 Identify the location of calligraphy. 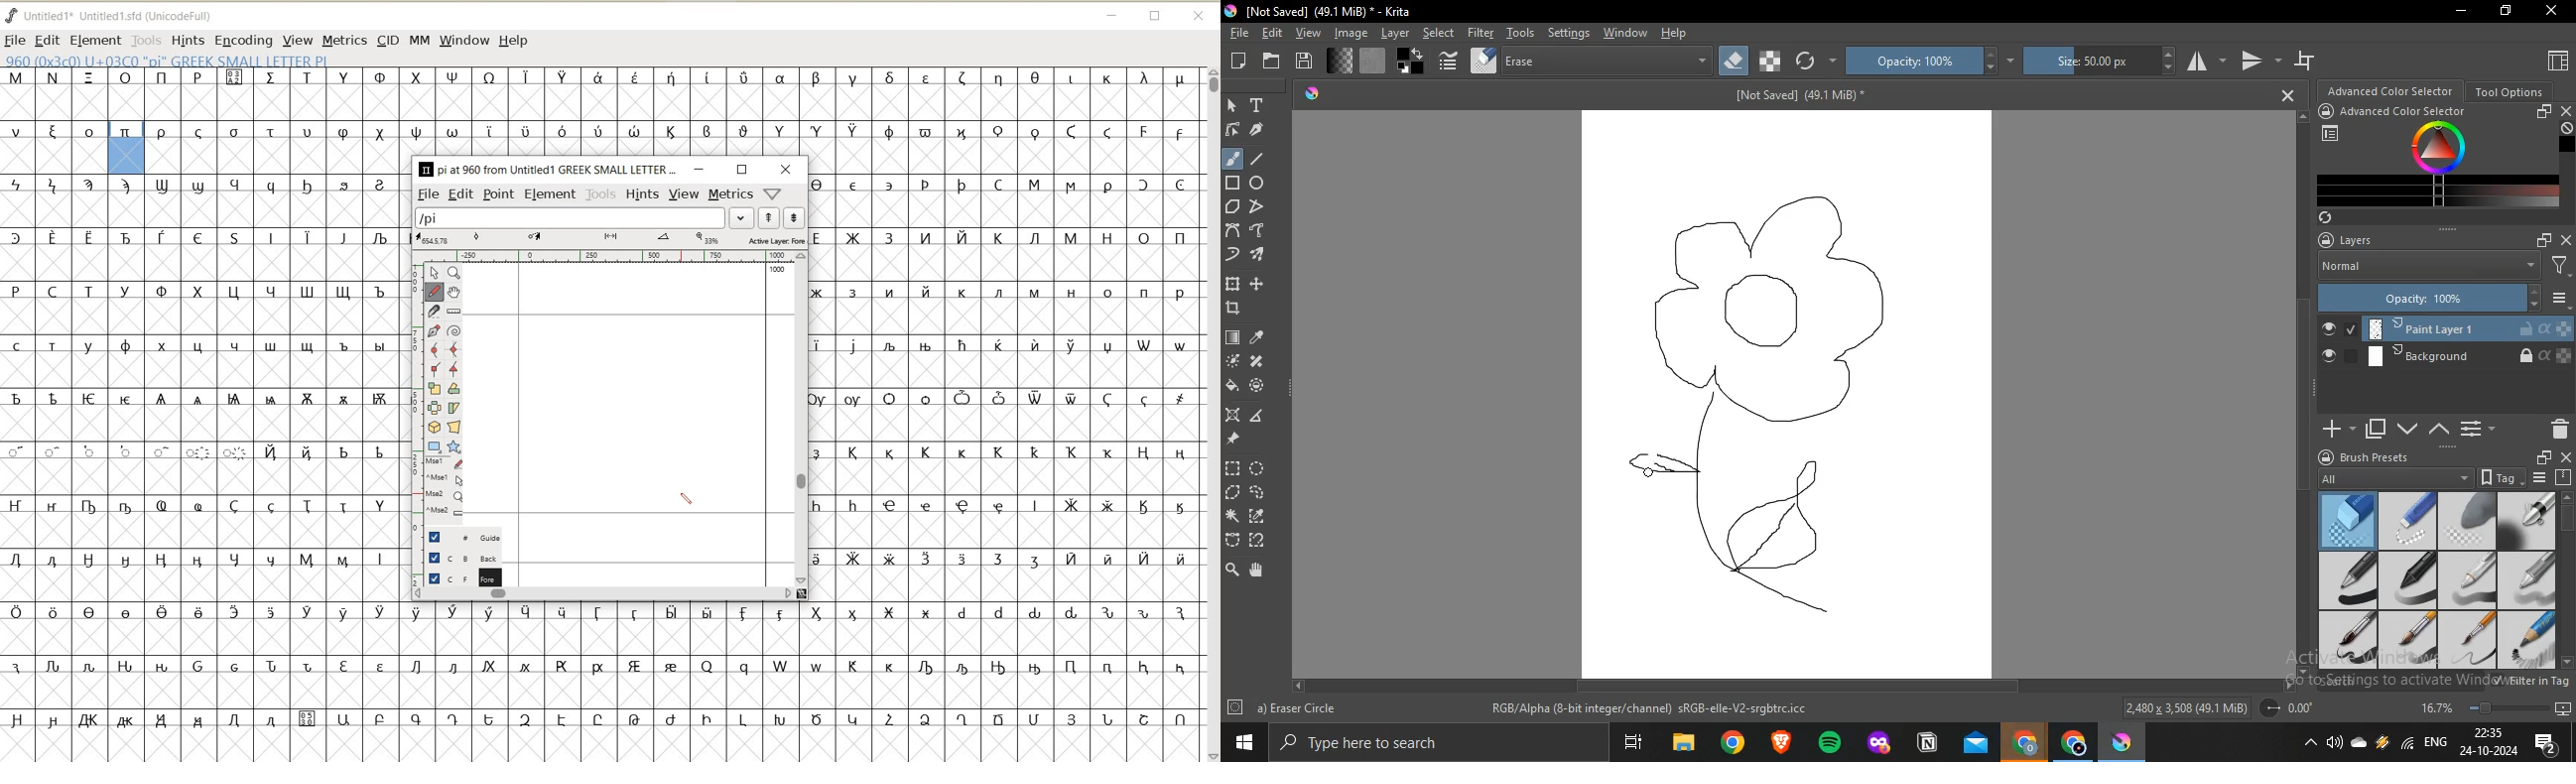
(1256, 130).